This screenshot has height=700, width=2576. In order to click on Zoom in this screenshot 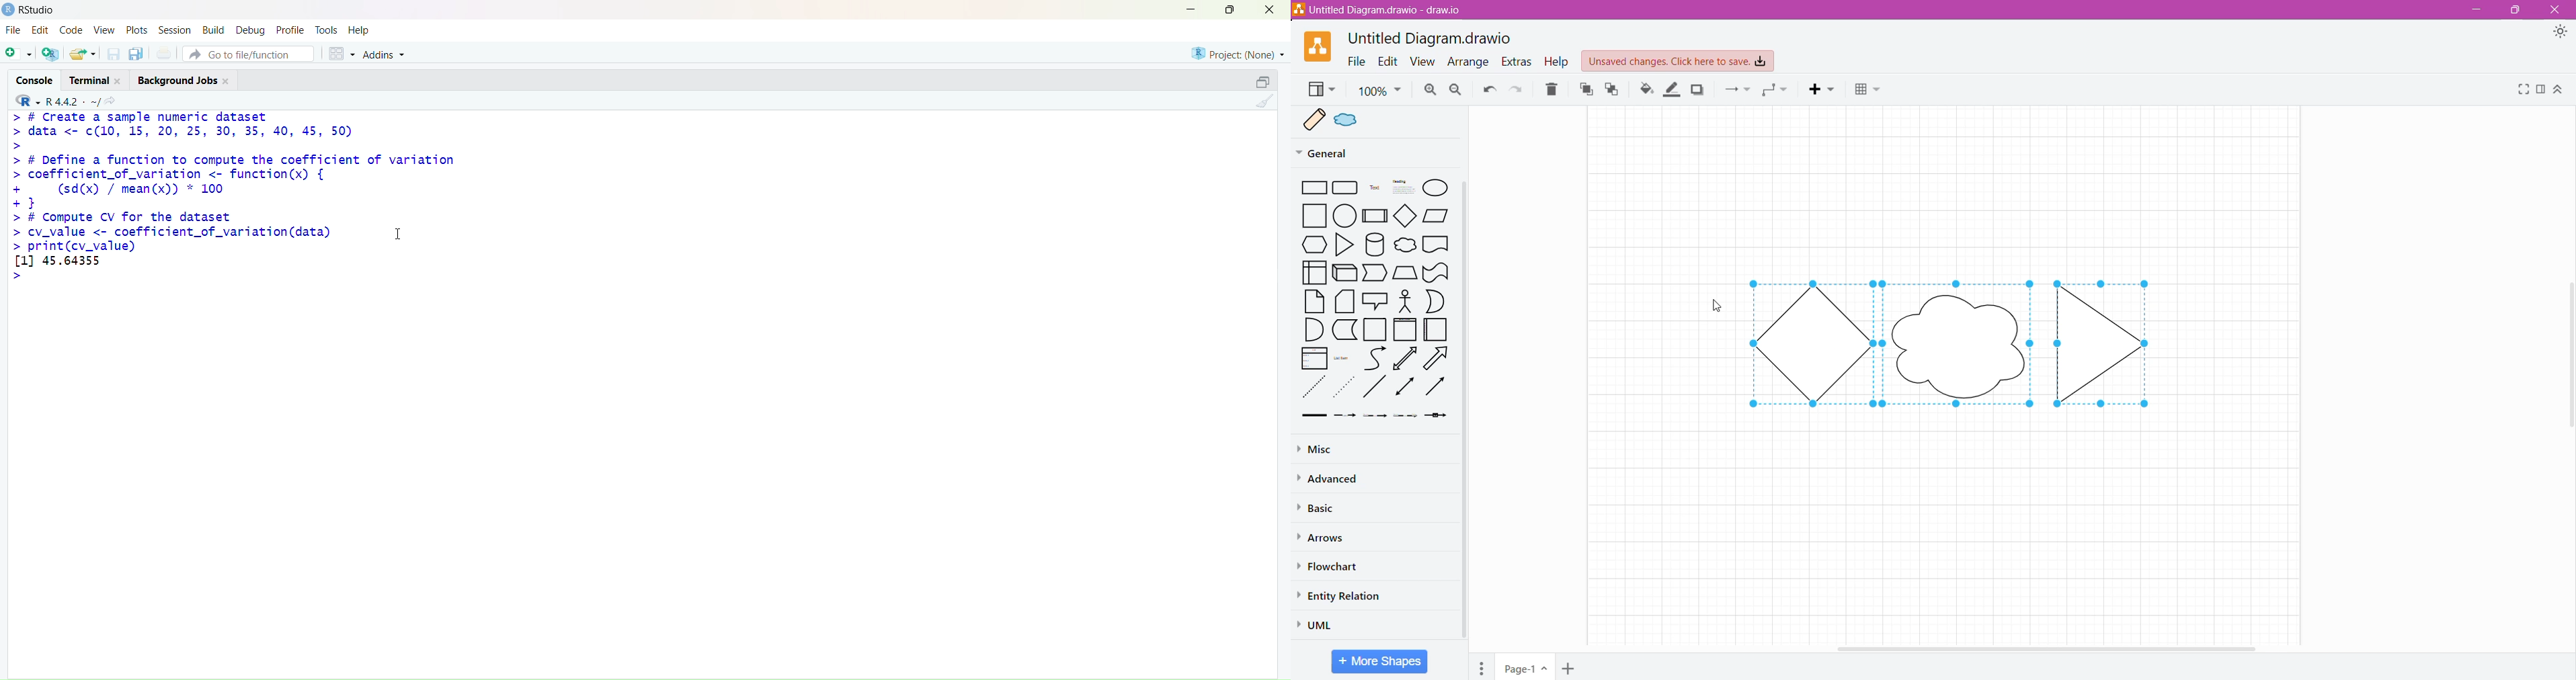, I will do `click(1380, 91)`.